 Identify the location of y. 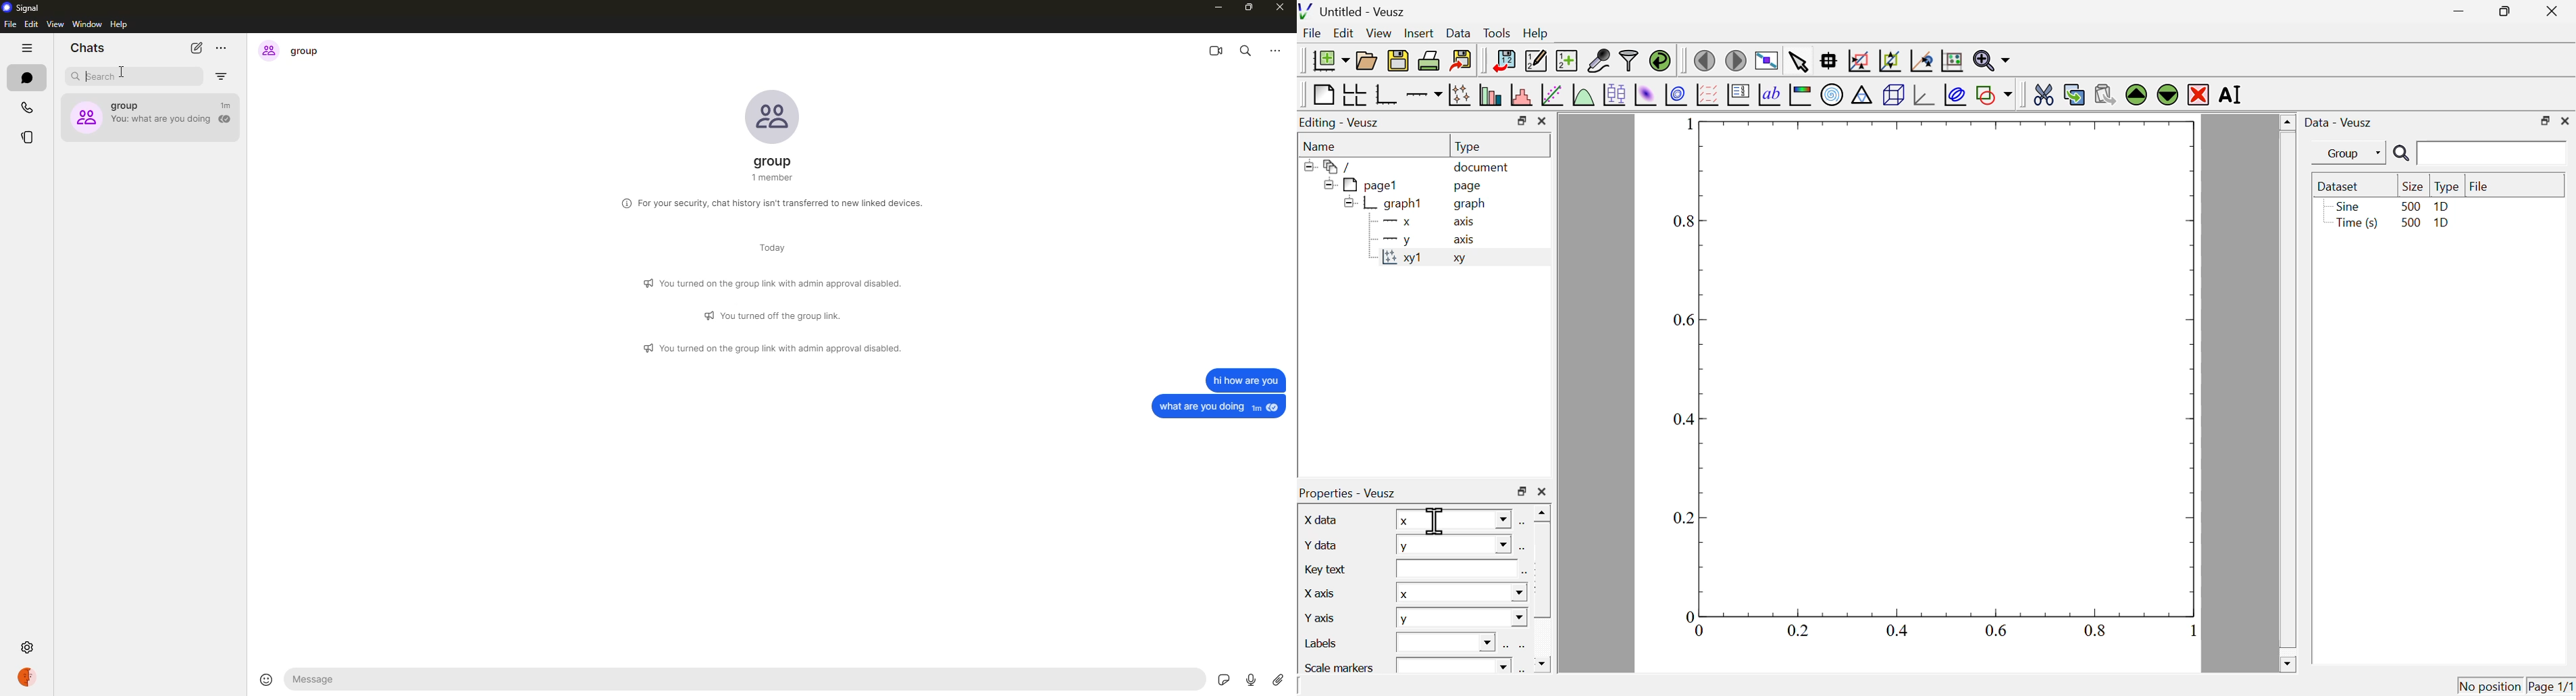
(1461, 619).